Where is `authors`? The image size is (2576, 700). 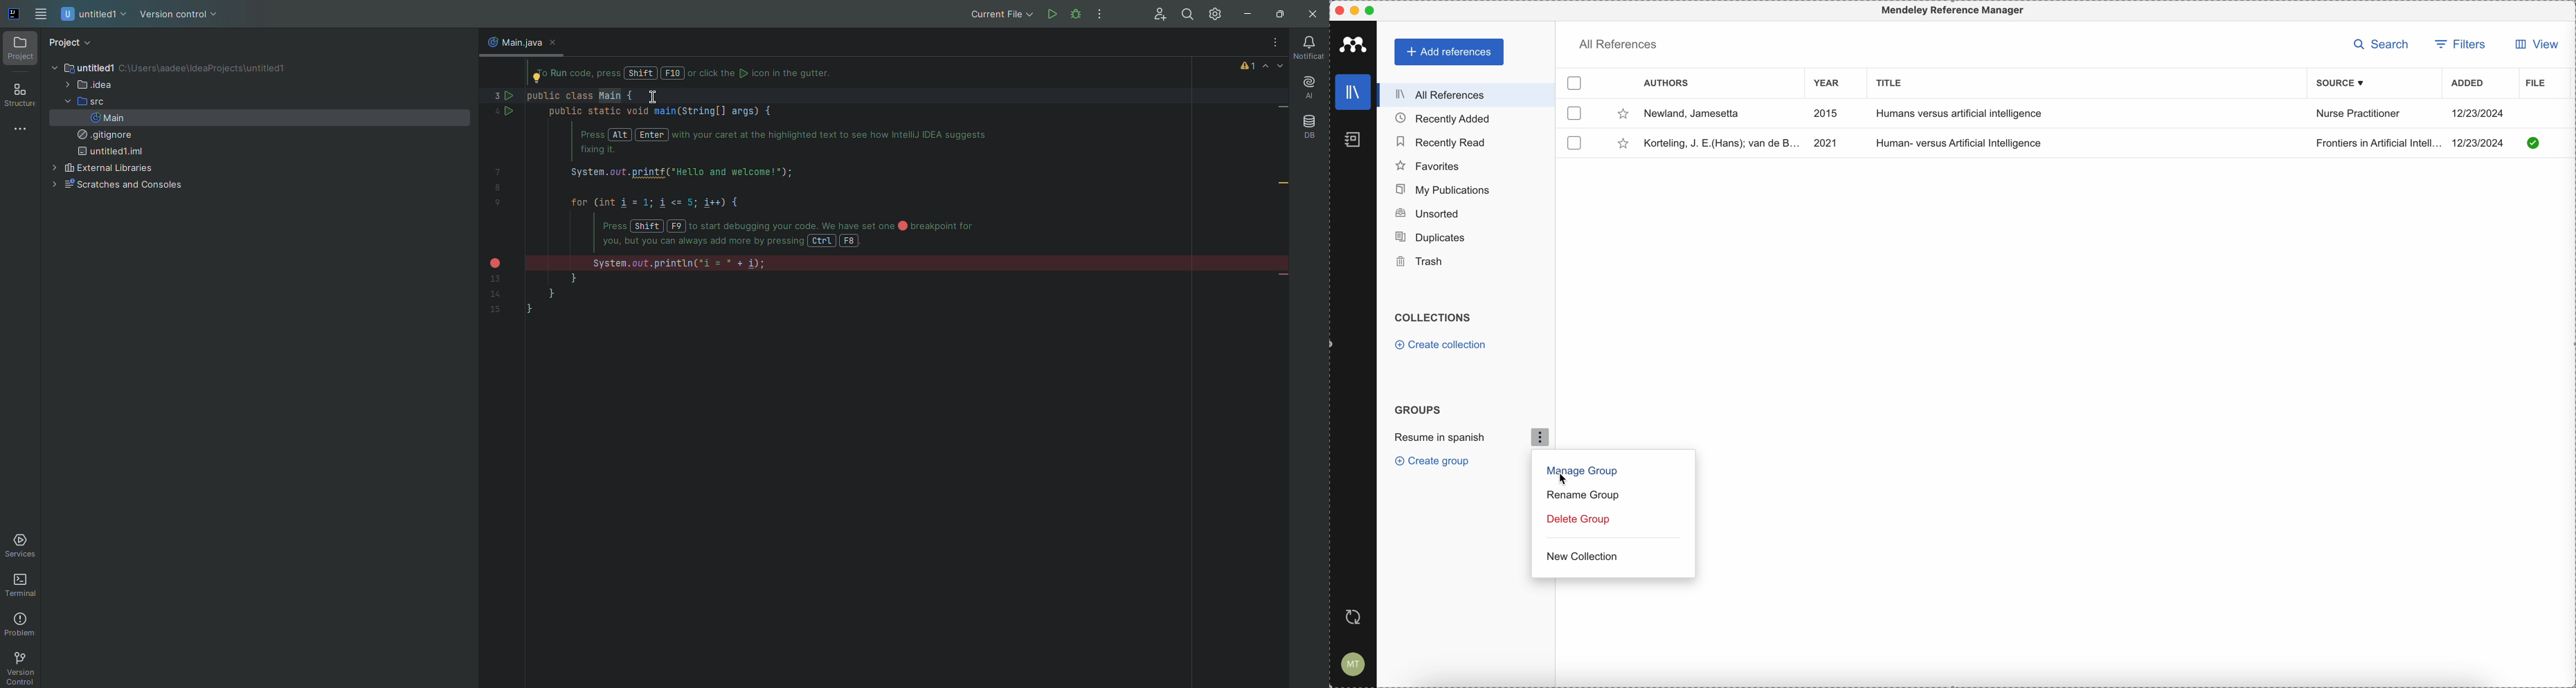
authors is located at coordinates (1665, 83).